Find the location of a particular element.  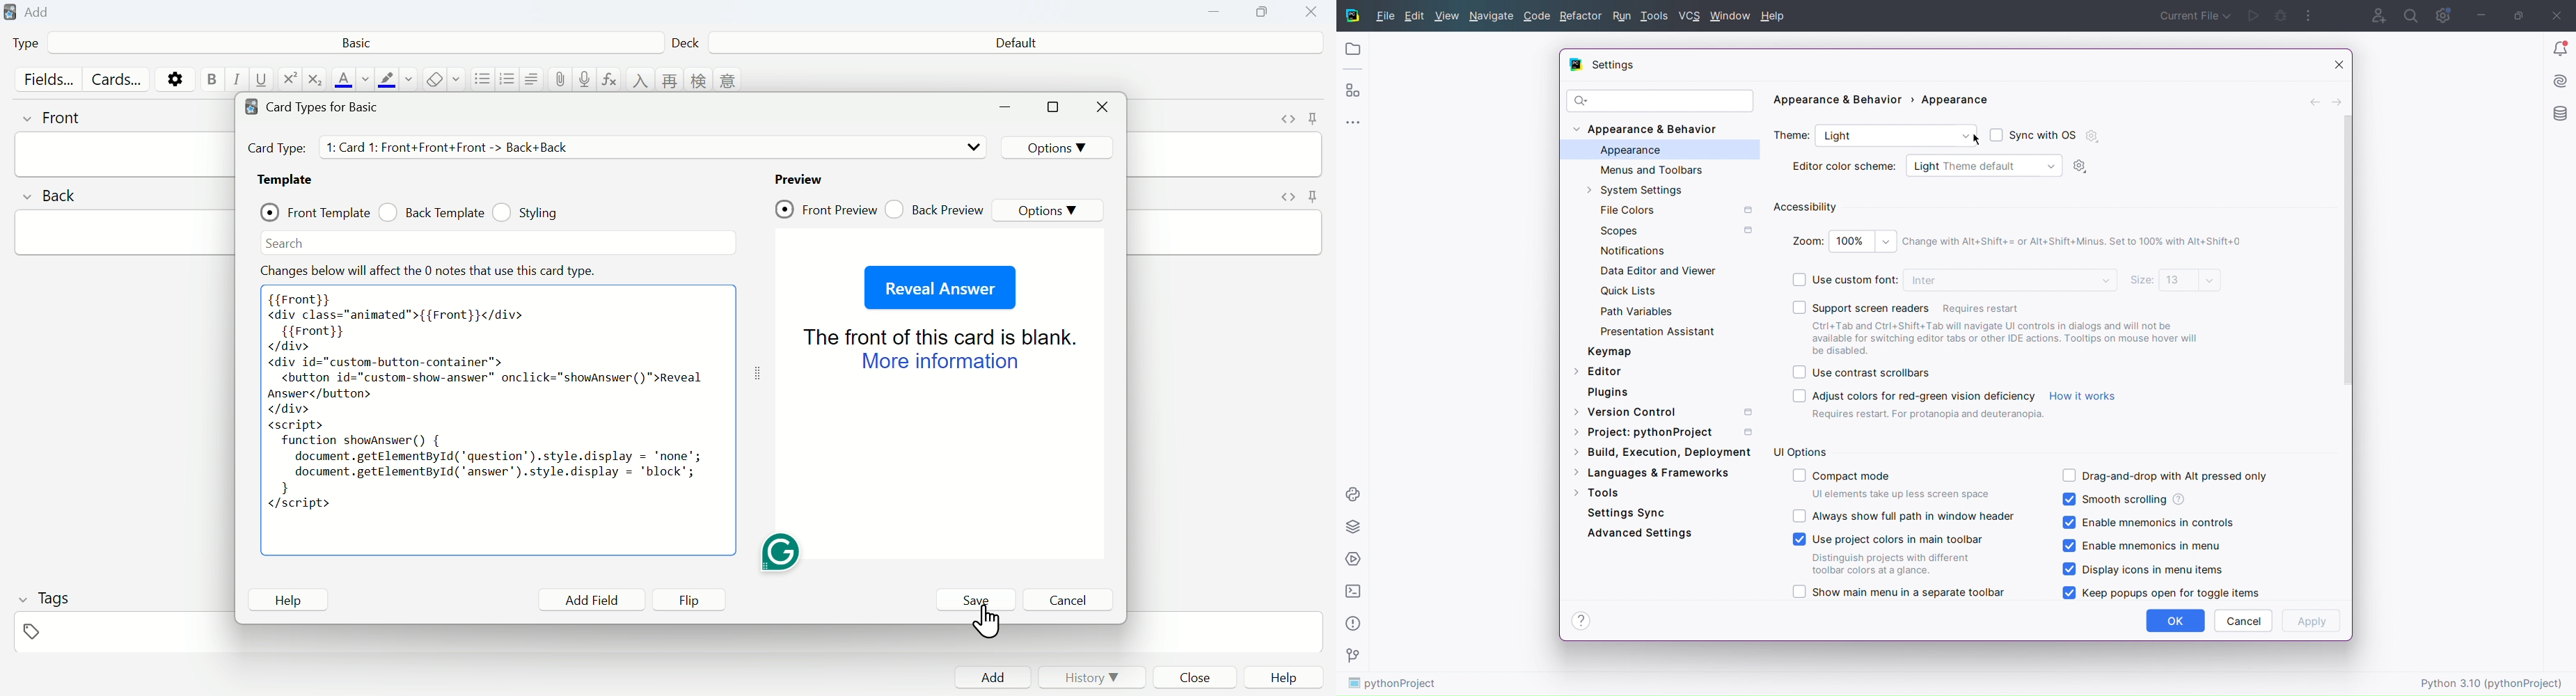

Enable mnemonics in controls is located at coordinates (2147, 524).